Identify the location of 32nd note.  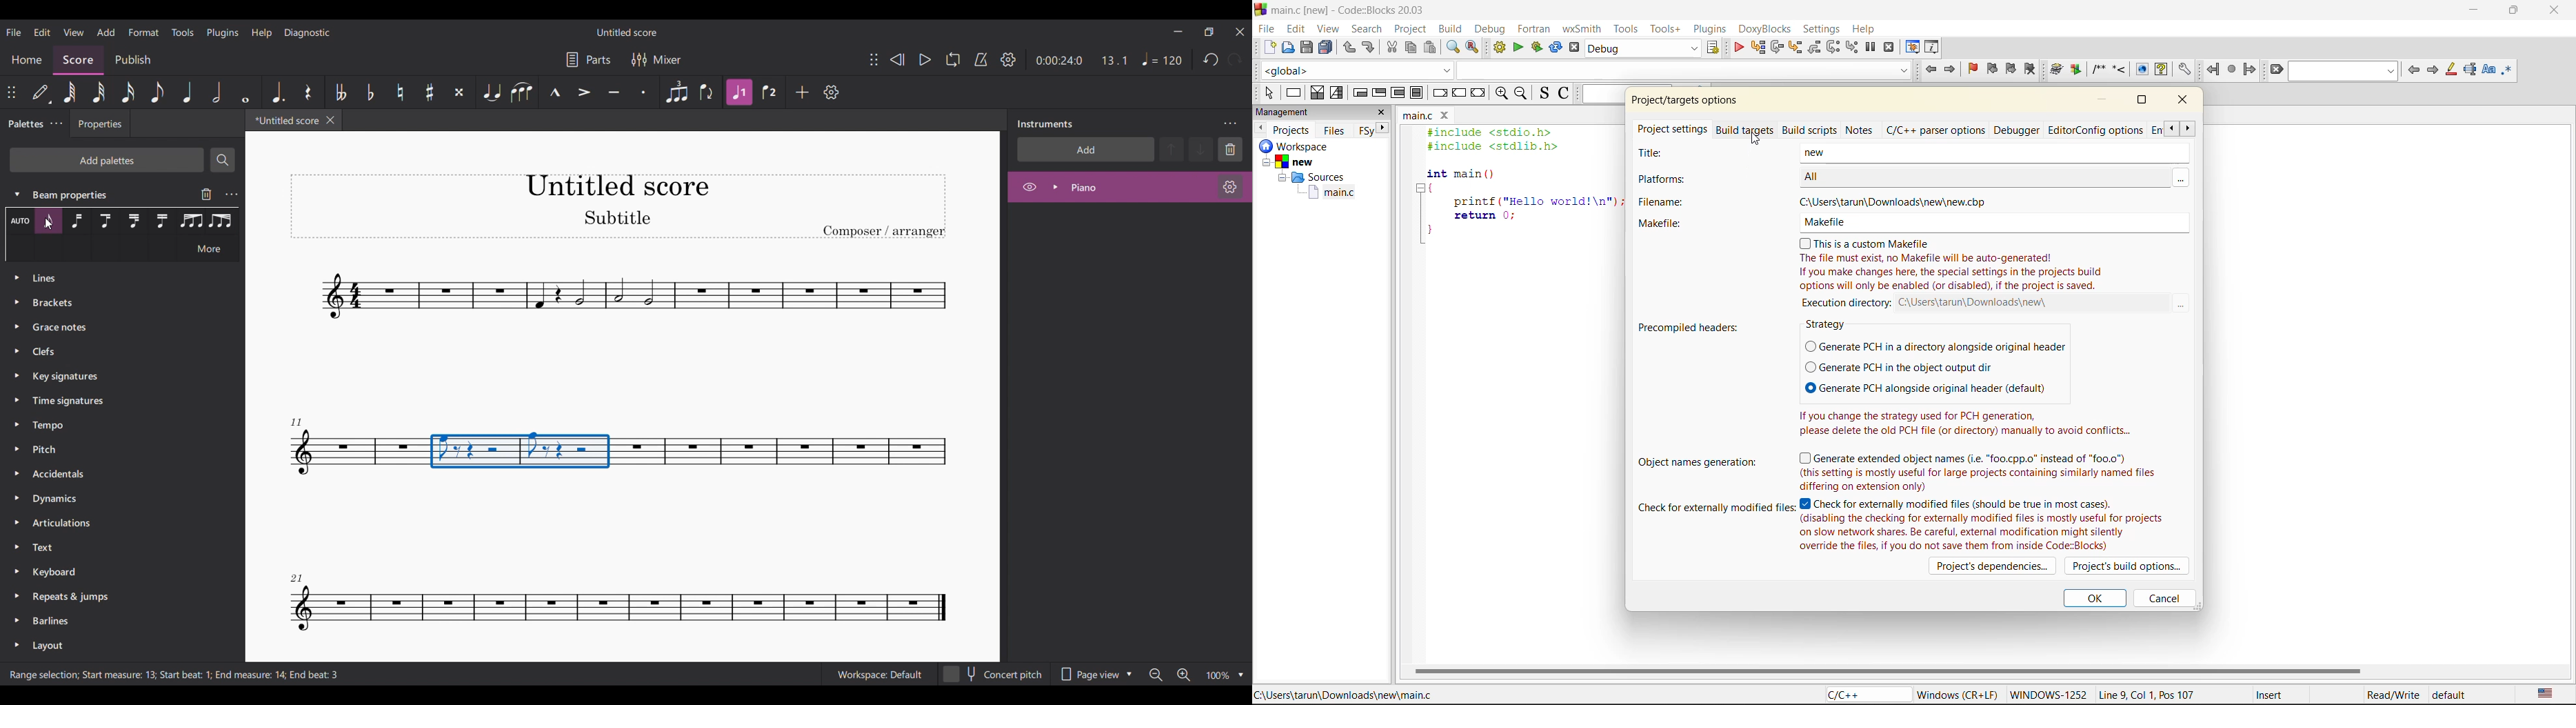
(99, 92).